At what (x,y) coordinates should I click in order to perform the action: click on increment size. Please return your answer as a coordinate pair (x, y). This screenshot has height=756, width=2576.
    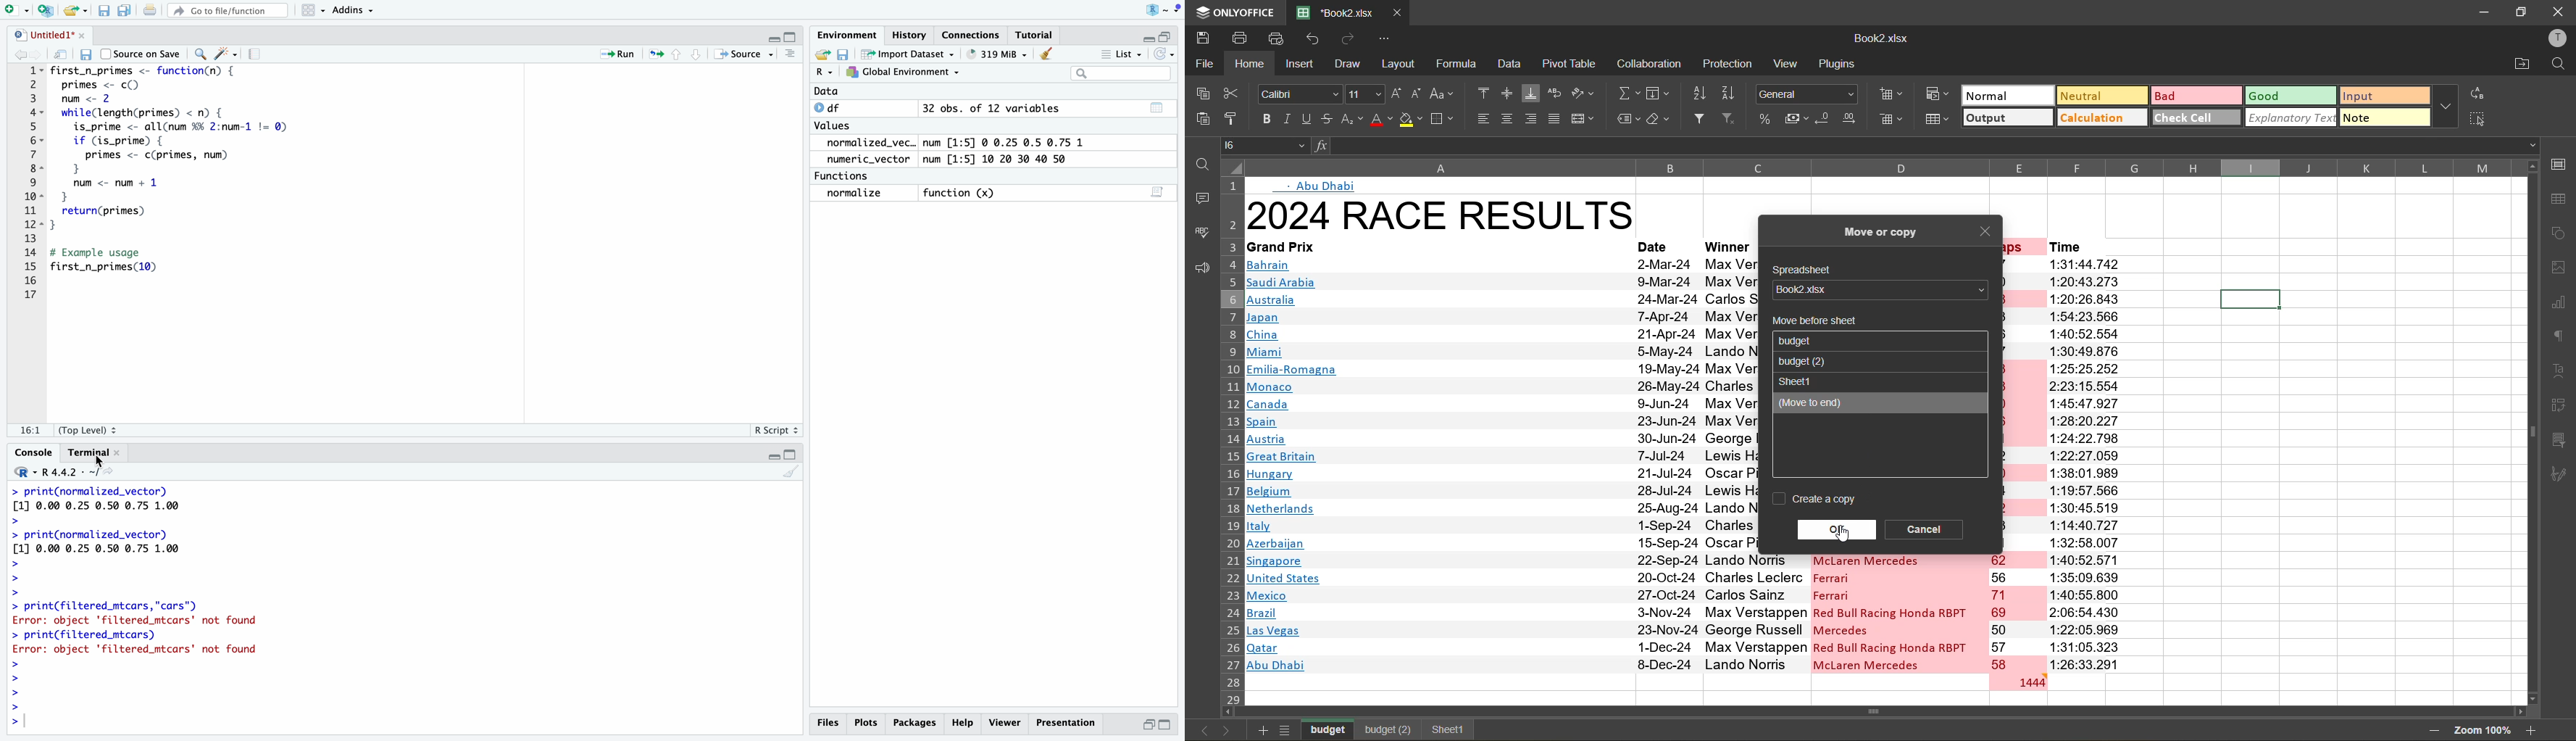
    Looking at the image, I should click on (1397, 93).